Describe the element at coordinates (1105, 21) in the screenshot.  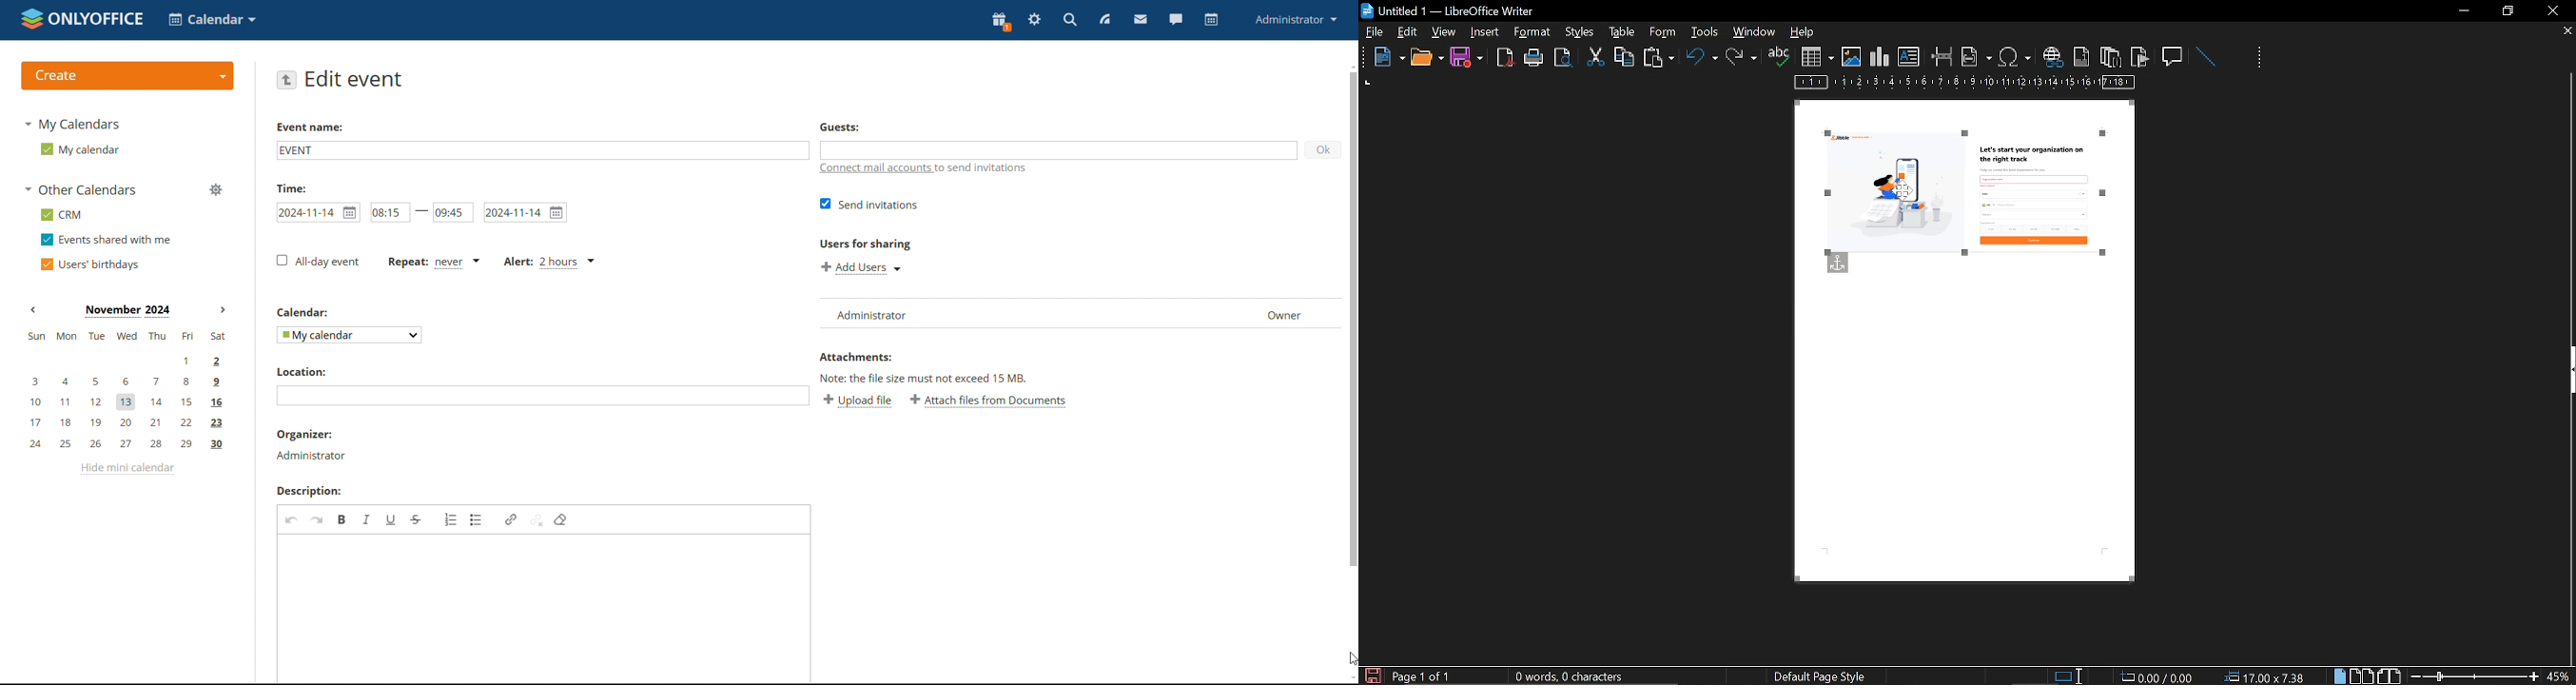
I see `feed` at that location.